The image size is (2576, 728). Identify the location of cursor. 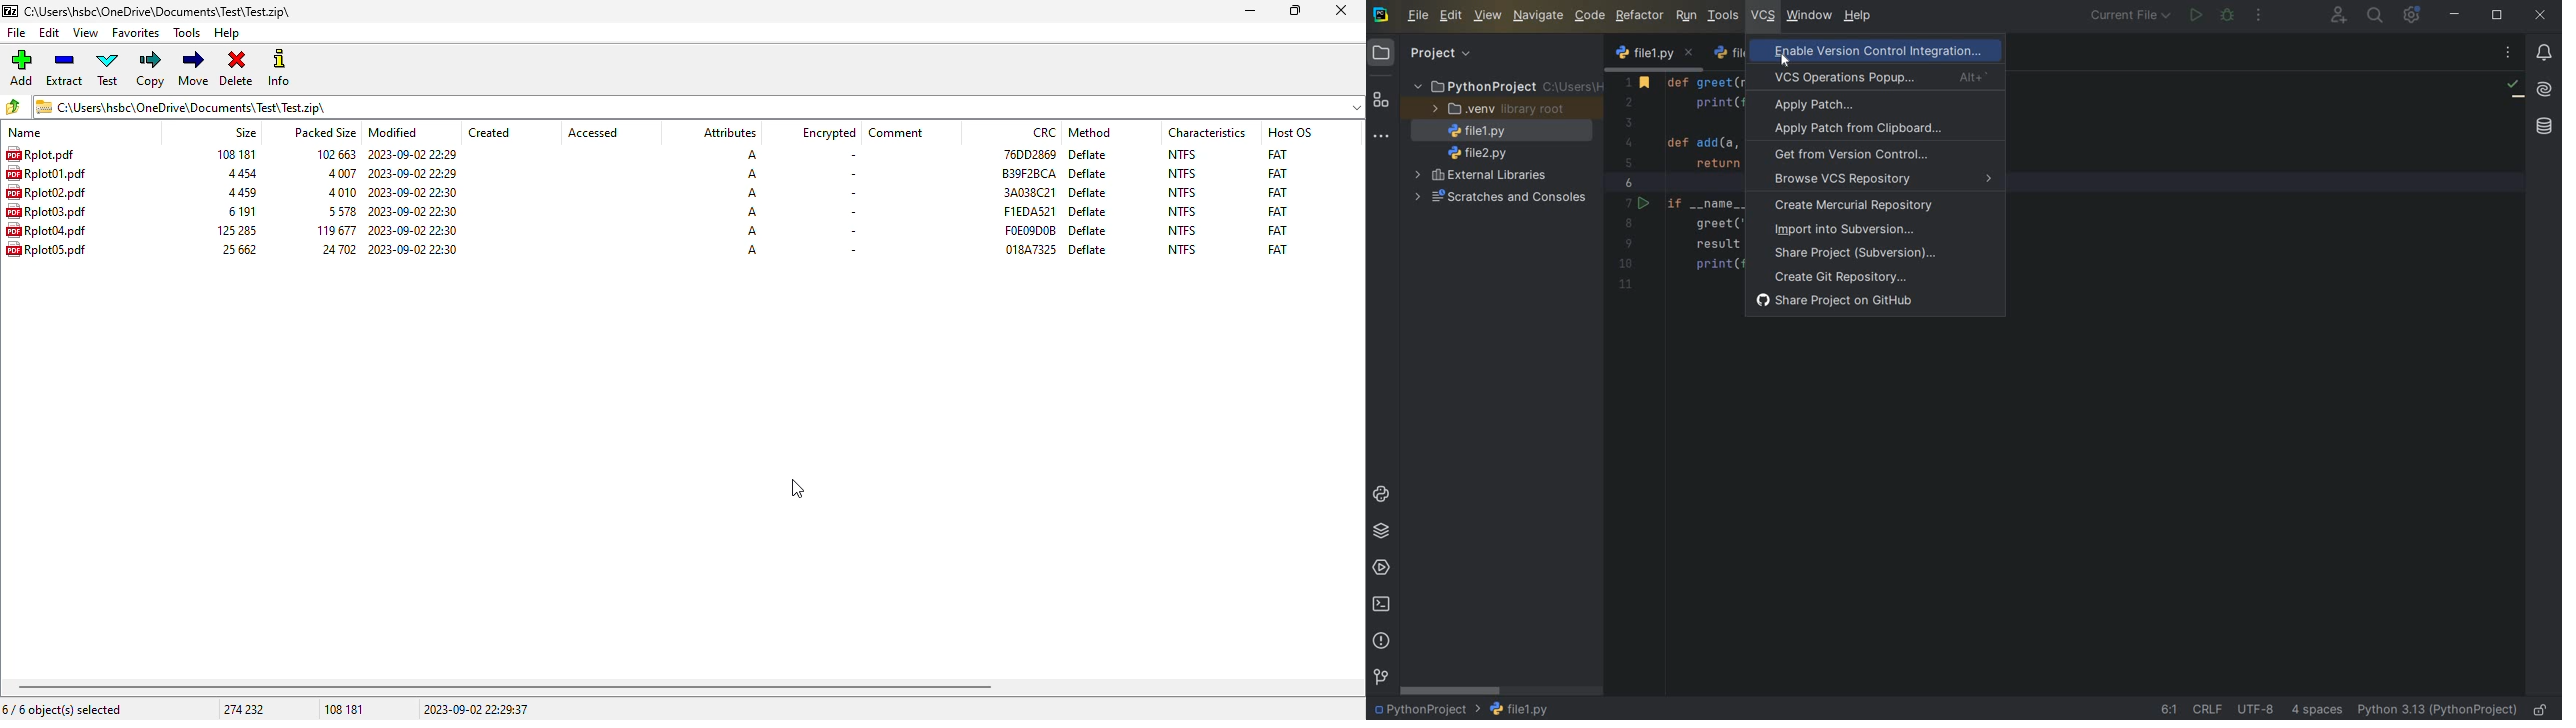
(799, 489).